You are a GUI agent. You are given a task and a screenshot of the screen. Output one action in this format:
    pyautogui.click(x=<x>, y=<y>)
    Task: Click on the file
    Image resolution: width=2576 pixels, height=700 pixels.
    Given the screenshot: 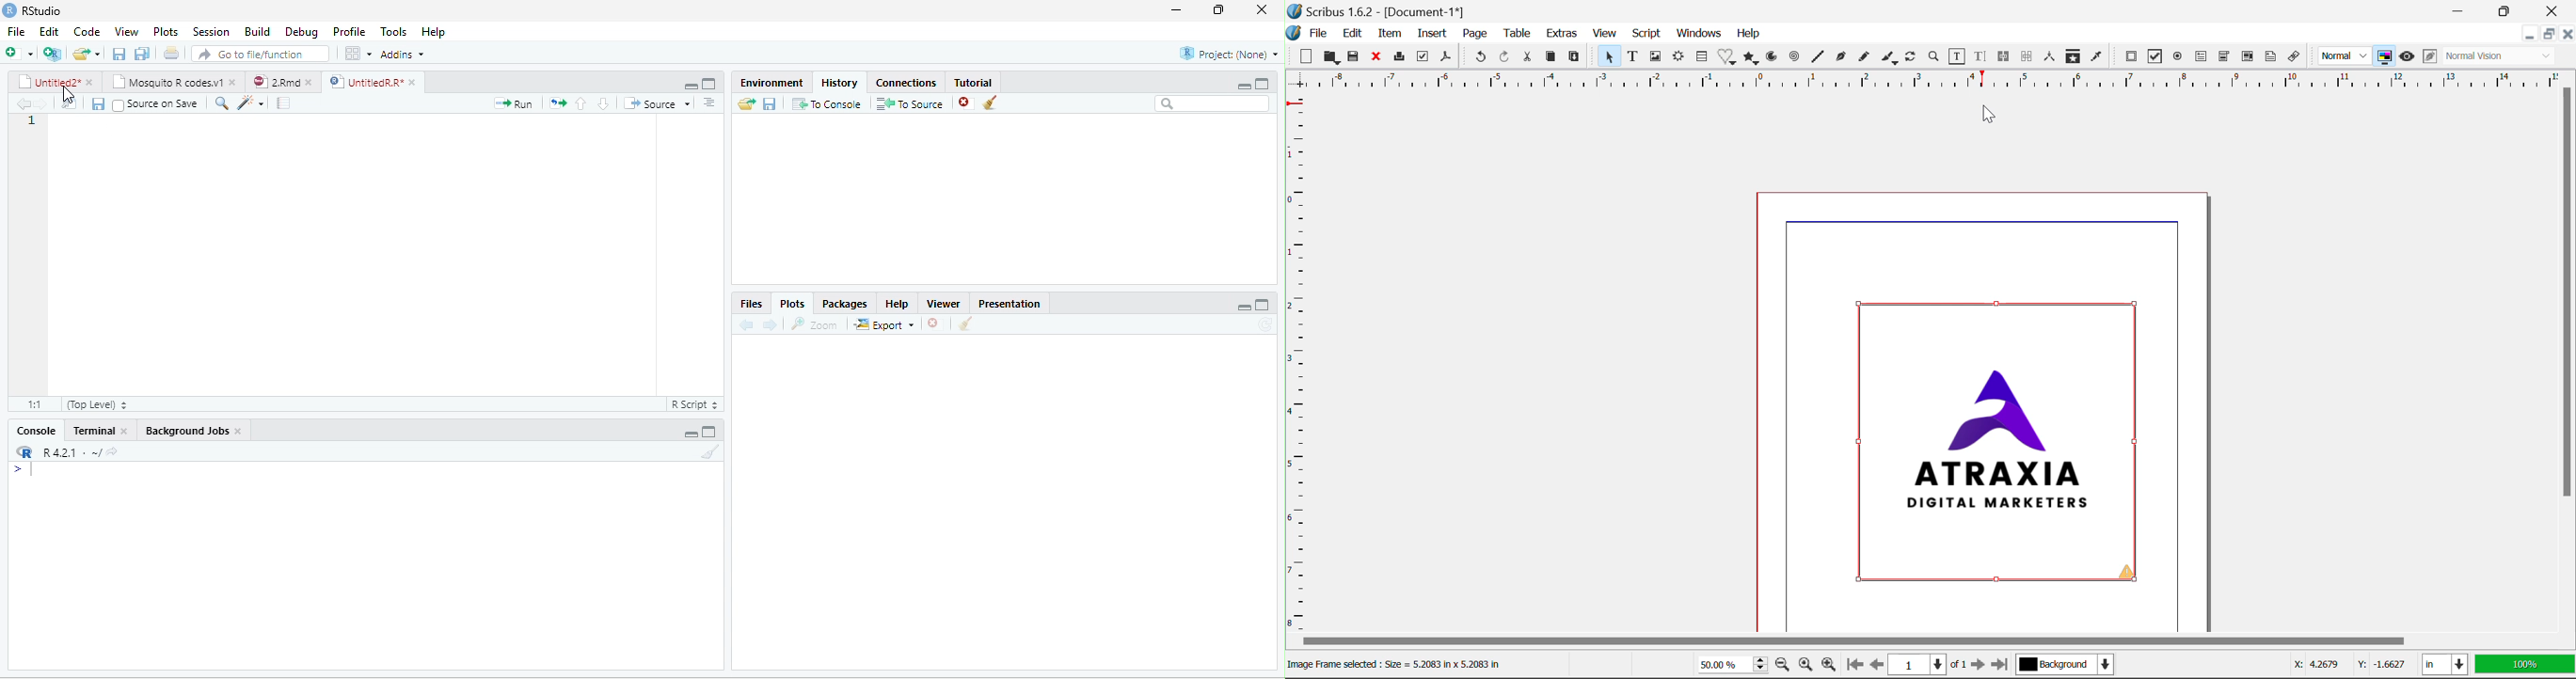 What is the action you would take?
    pyautogui.click(x=16, y=31)
    